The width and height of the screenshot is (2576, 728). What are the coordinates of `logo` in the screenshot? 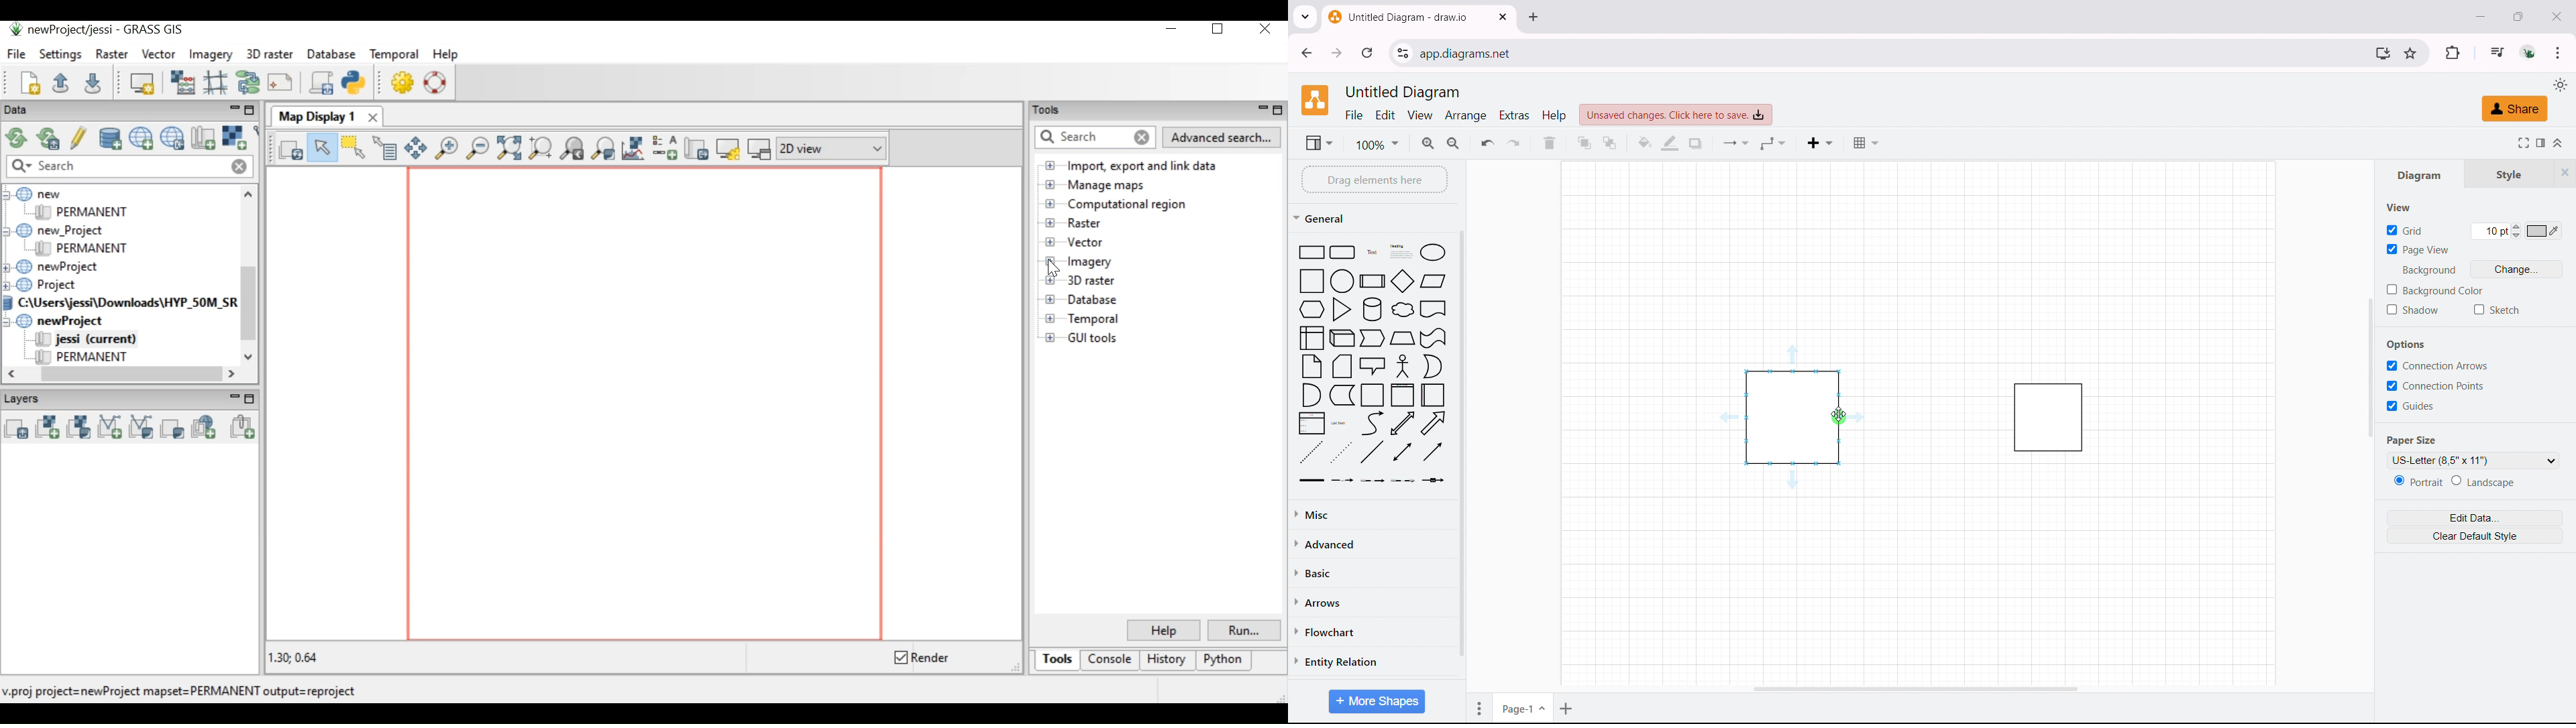 It's located at (1315, 100).